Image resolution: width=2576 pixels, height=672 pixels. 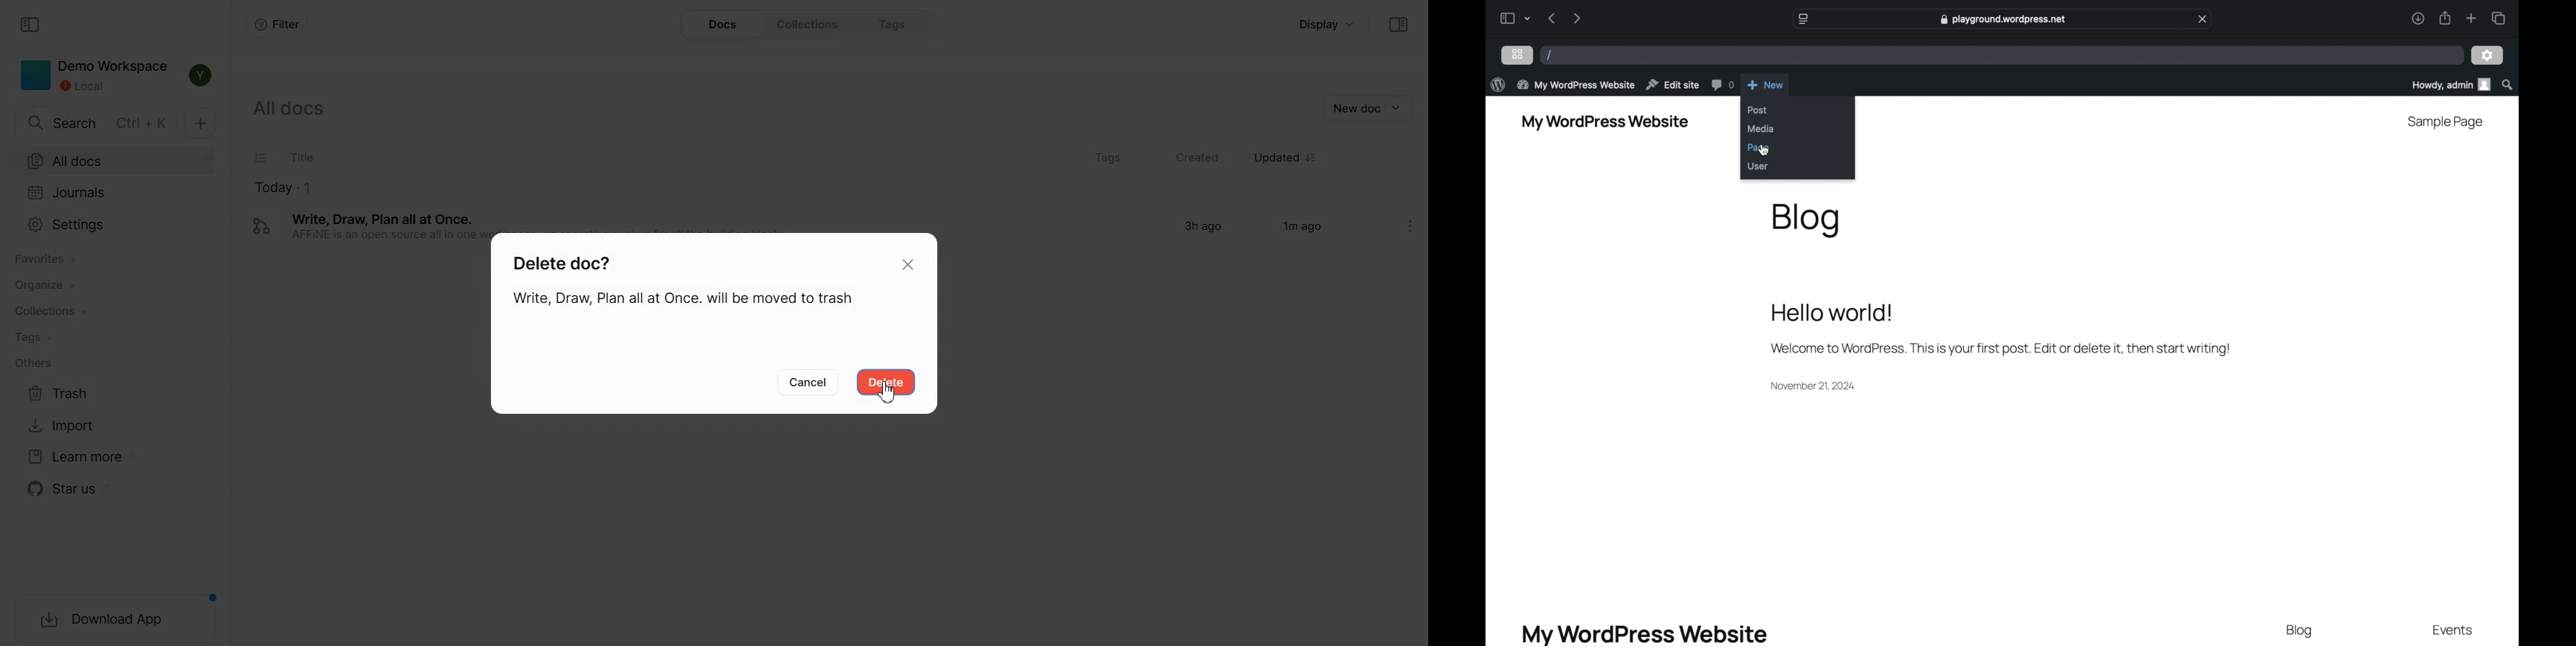 I want to click on events, so click(x=2454, y=631).